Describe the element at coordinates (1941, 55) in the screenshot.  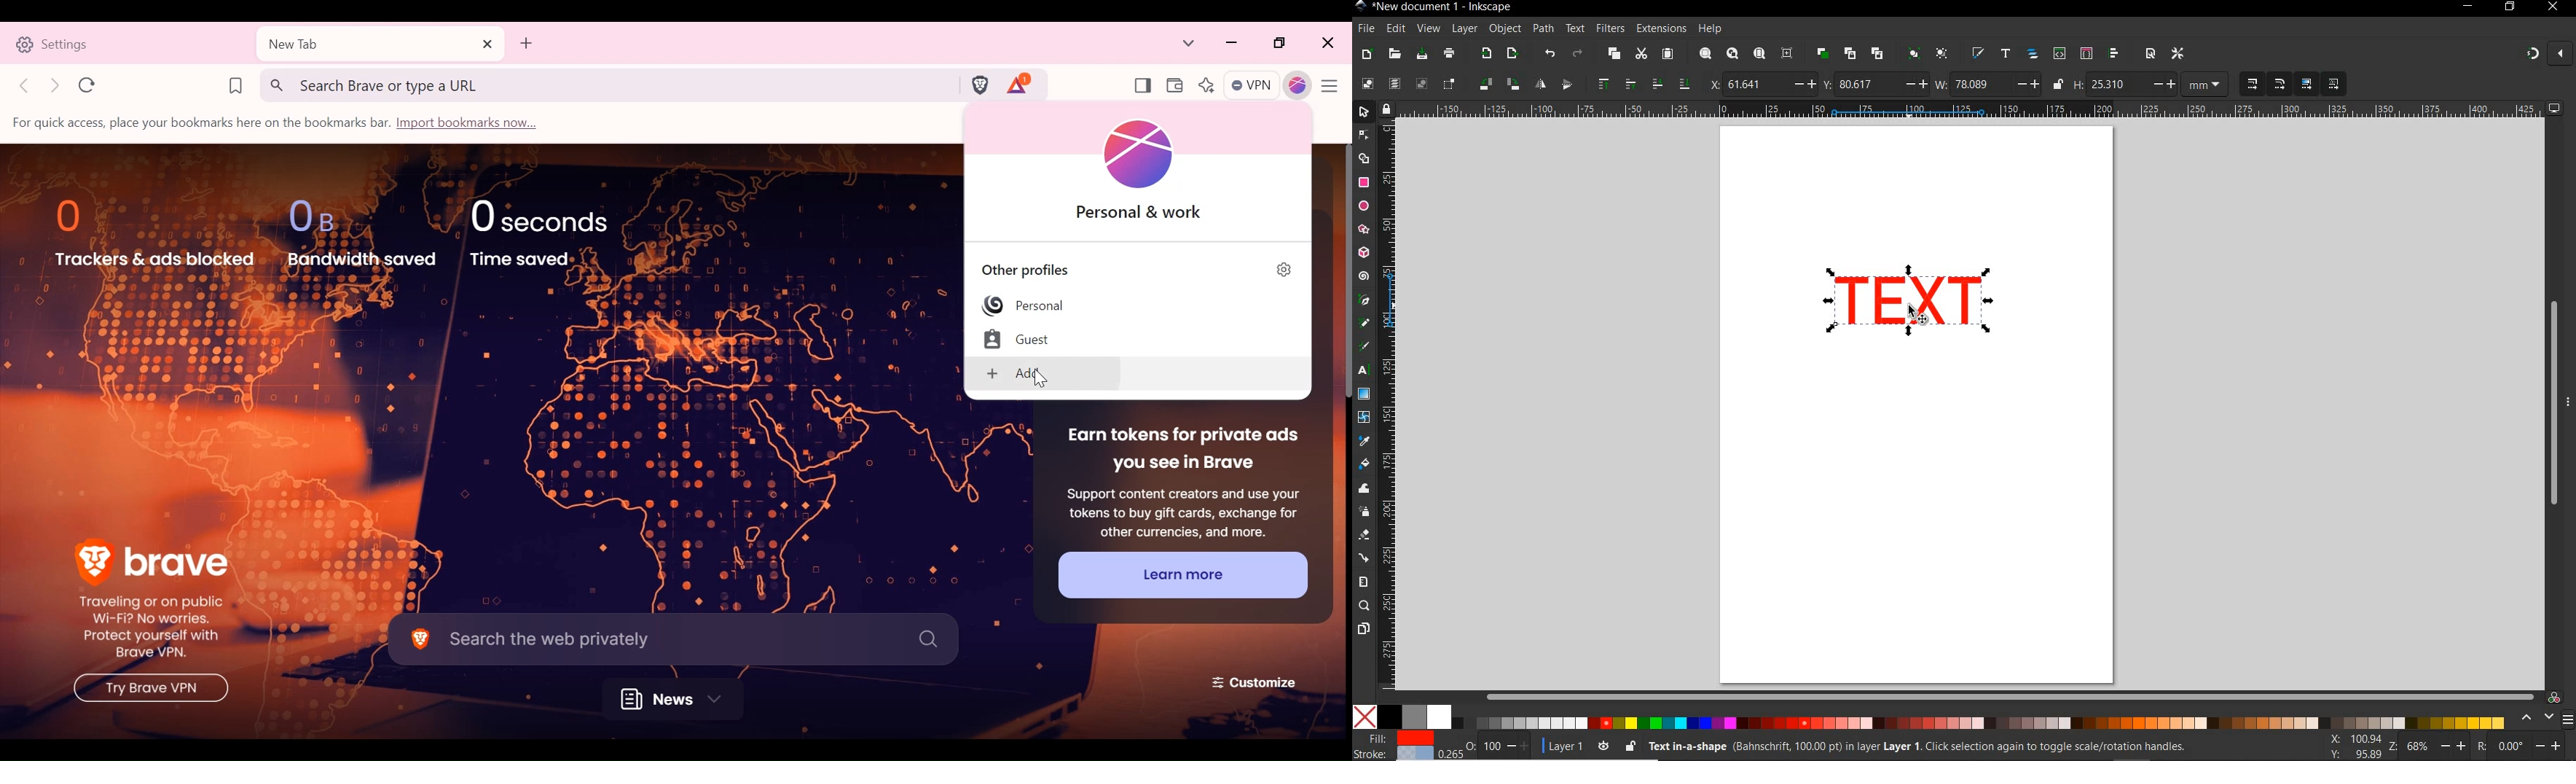
I see `ungroup` at that location.